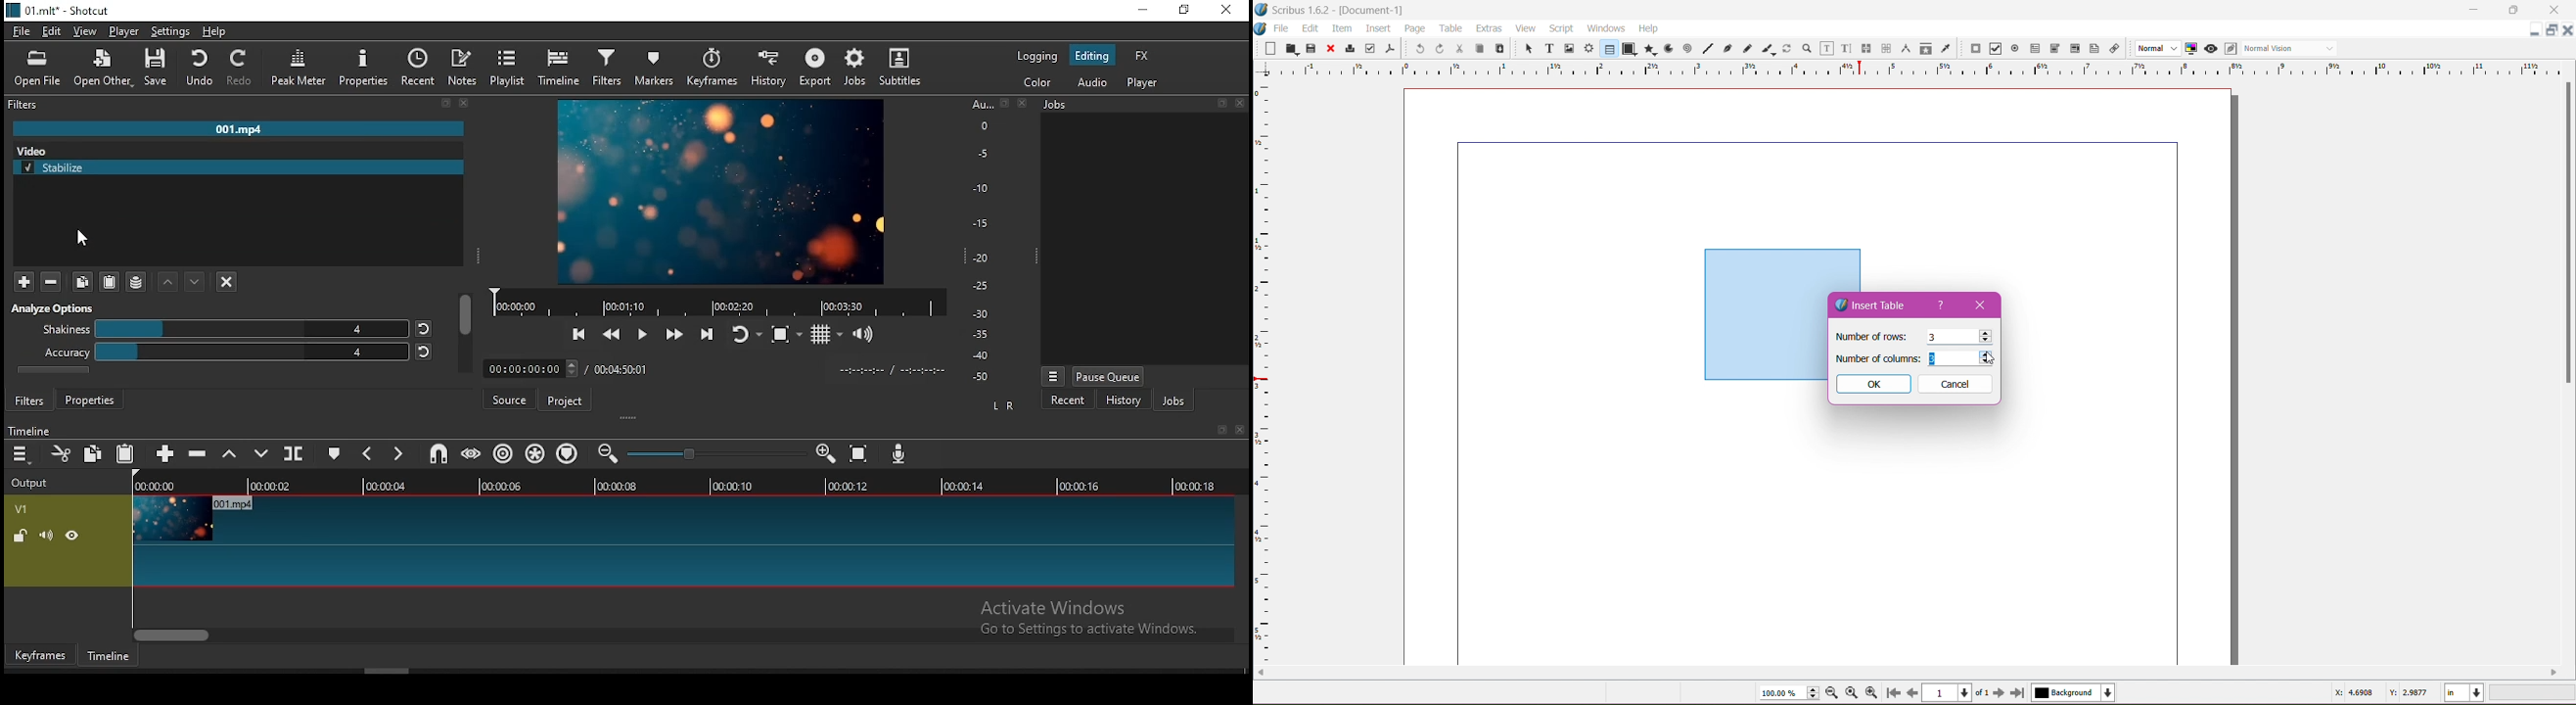 The image size is (2576, 728). What do you see at coordinates (81, 239) in the screenshot?
I see `mouse pointer` at bounding box center [81, 239].